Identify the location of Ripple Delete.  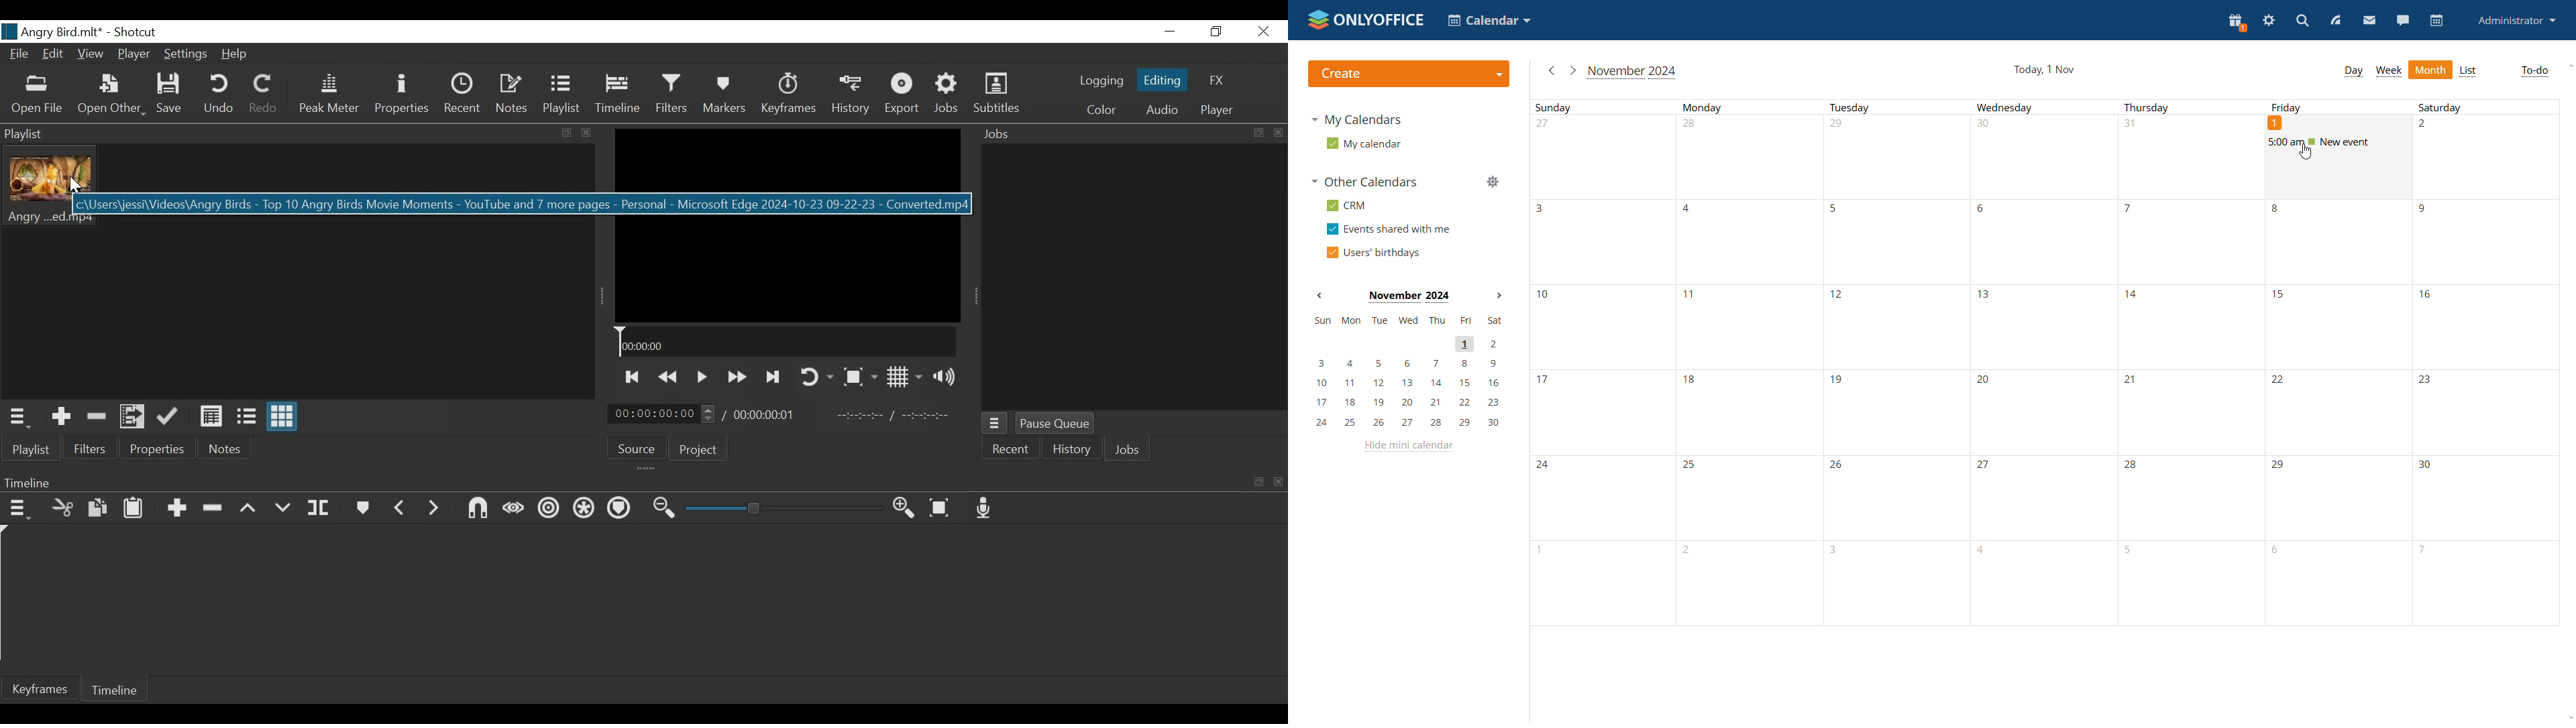
(211, 508).